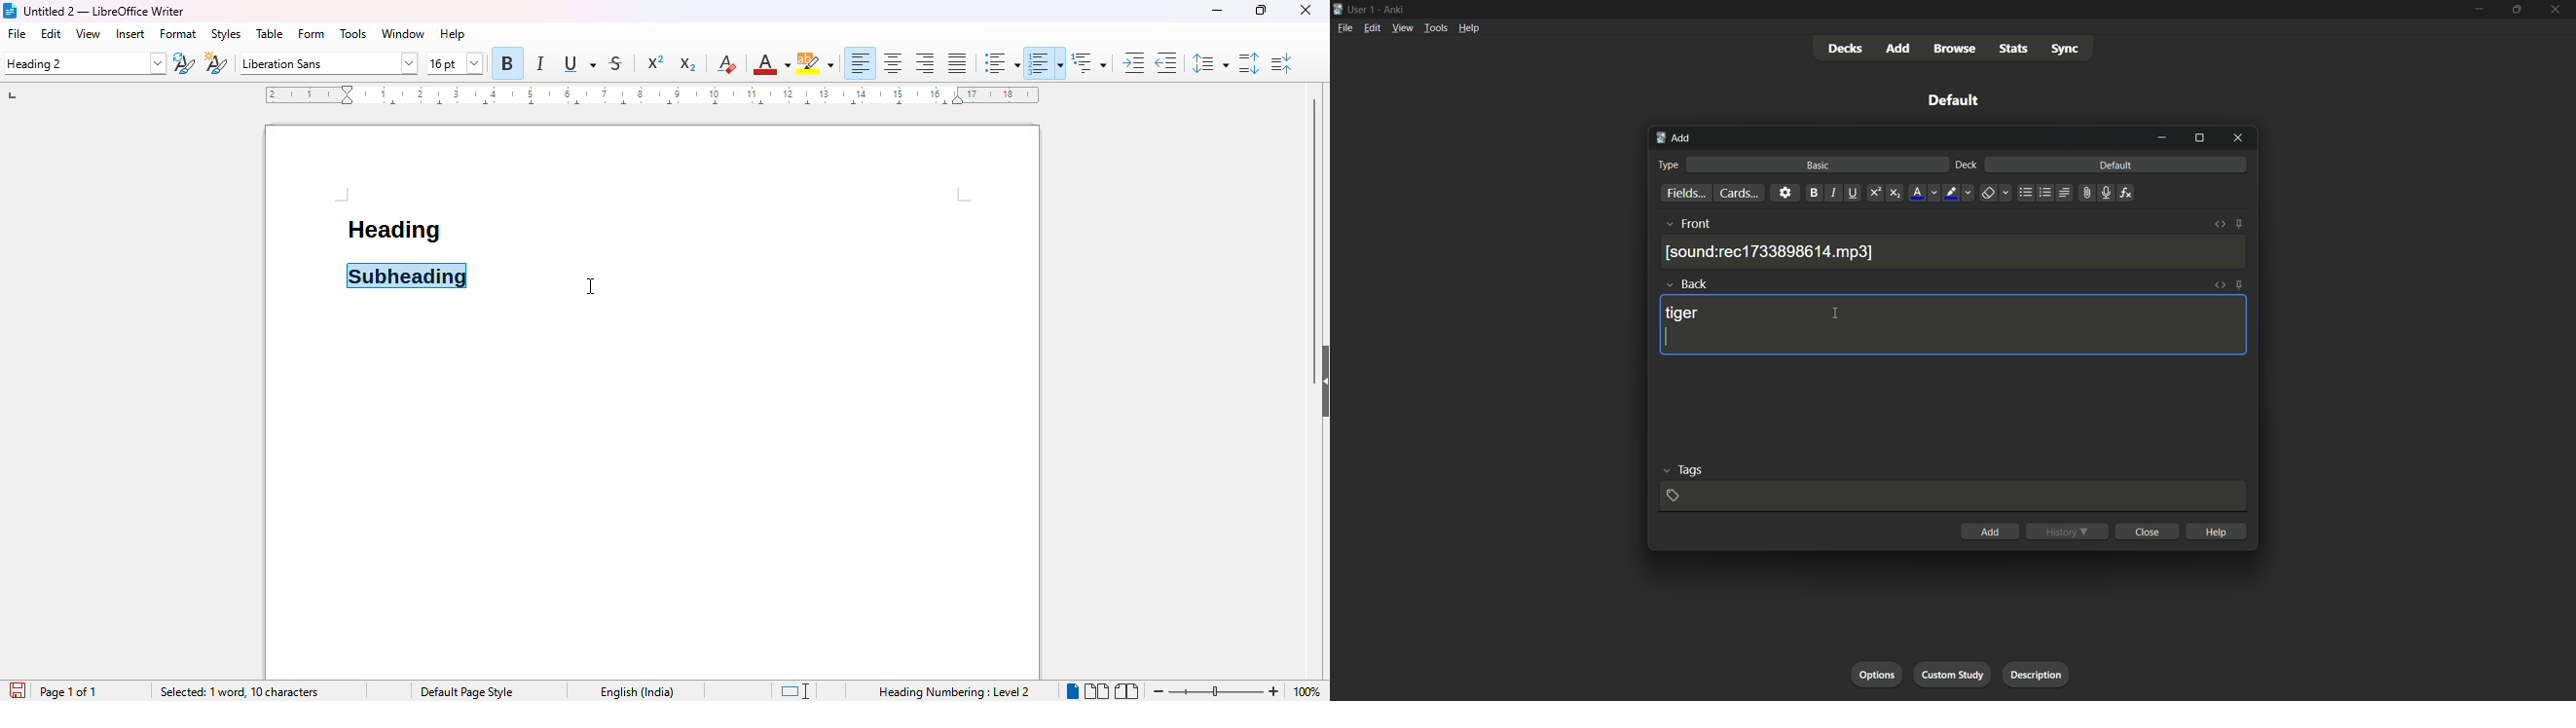  Describe the element at coordinates (353, 34) in the screenshot. I see `tools` at that location.